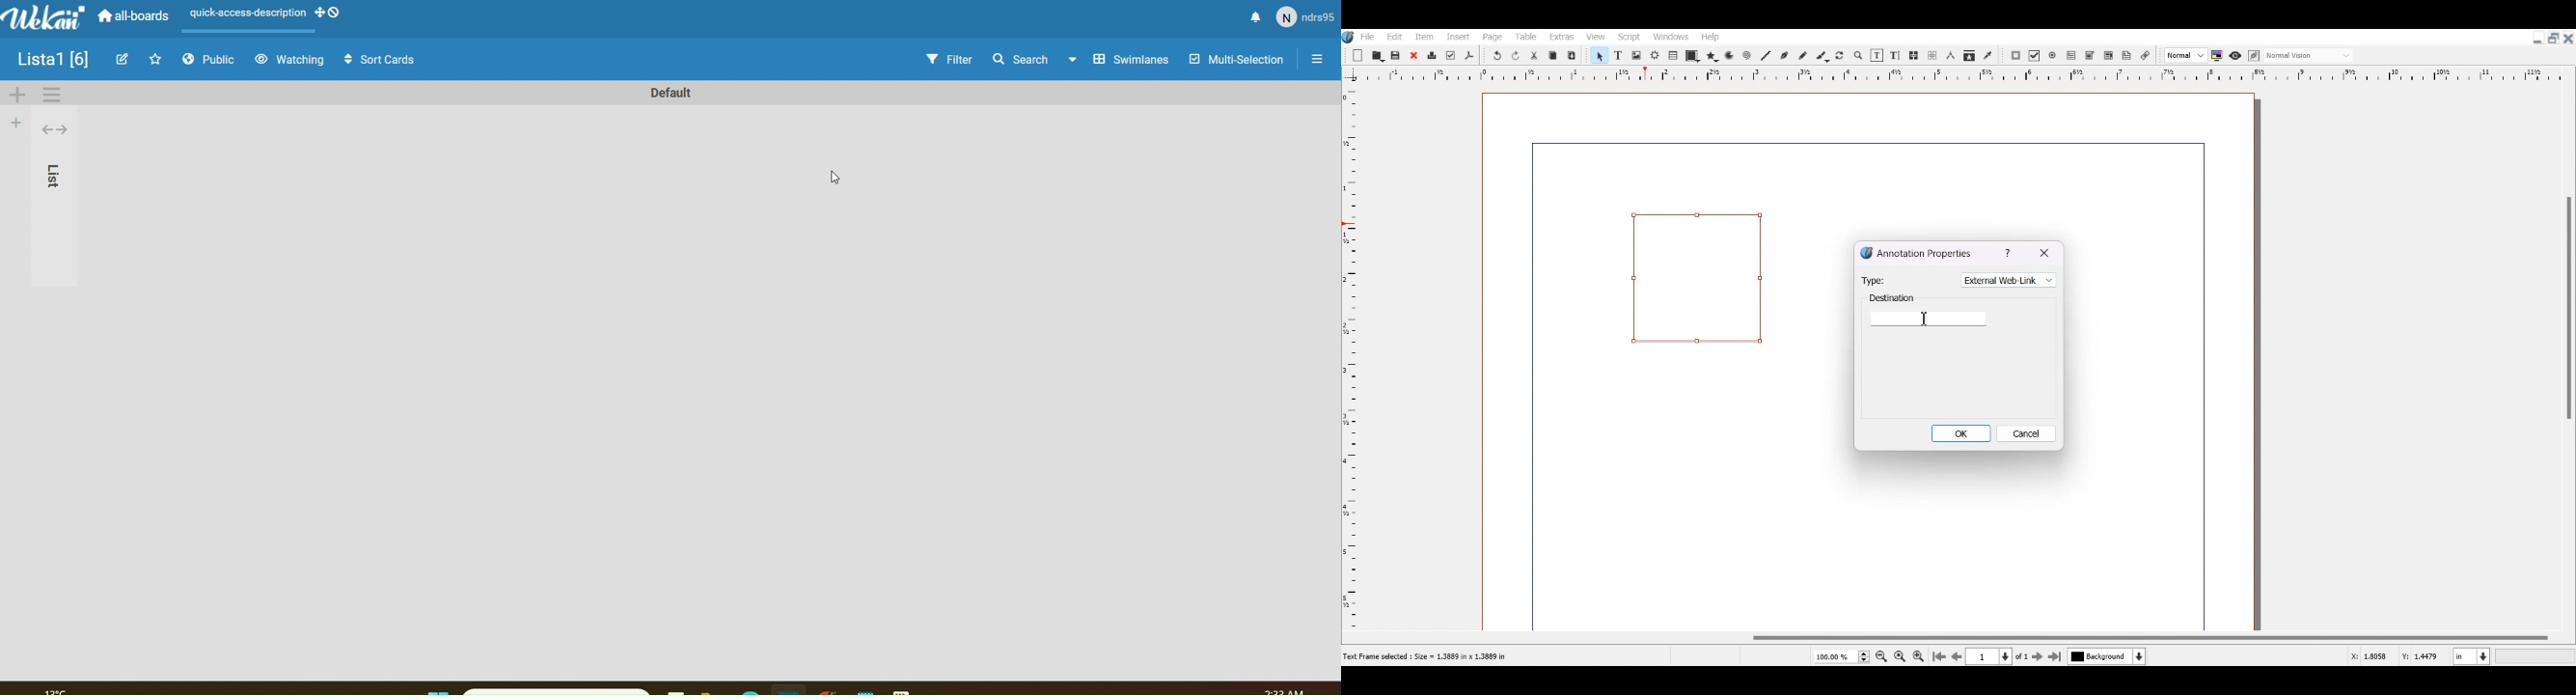 The width and height of the screenshot is (2576, 700). Describe the element at coordinates (1357, 56) in the screenshot. I see `Add` at that location.